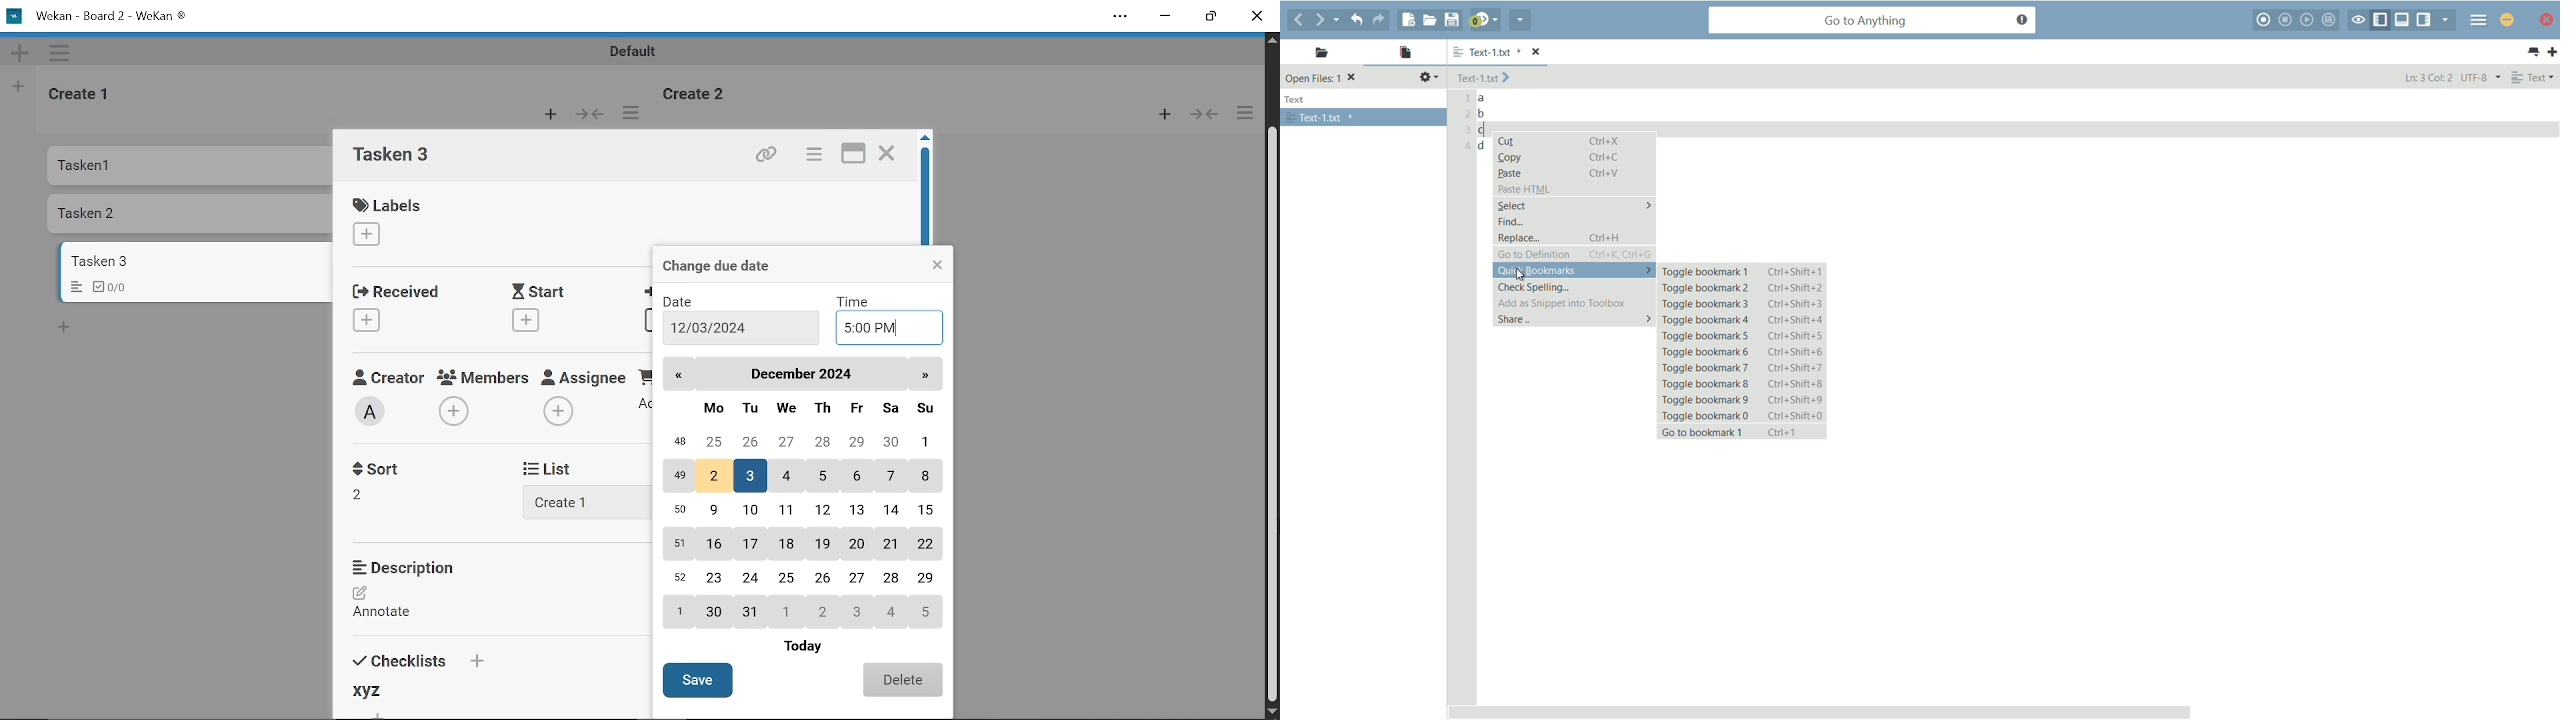  What do you see at coordinates (456, 412) in the screenshot?
I see `Add members` at bounding box center [456, 412].